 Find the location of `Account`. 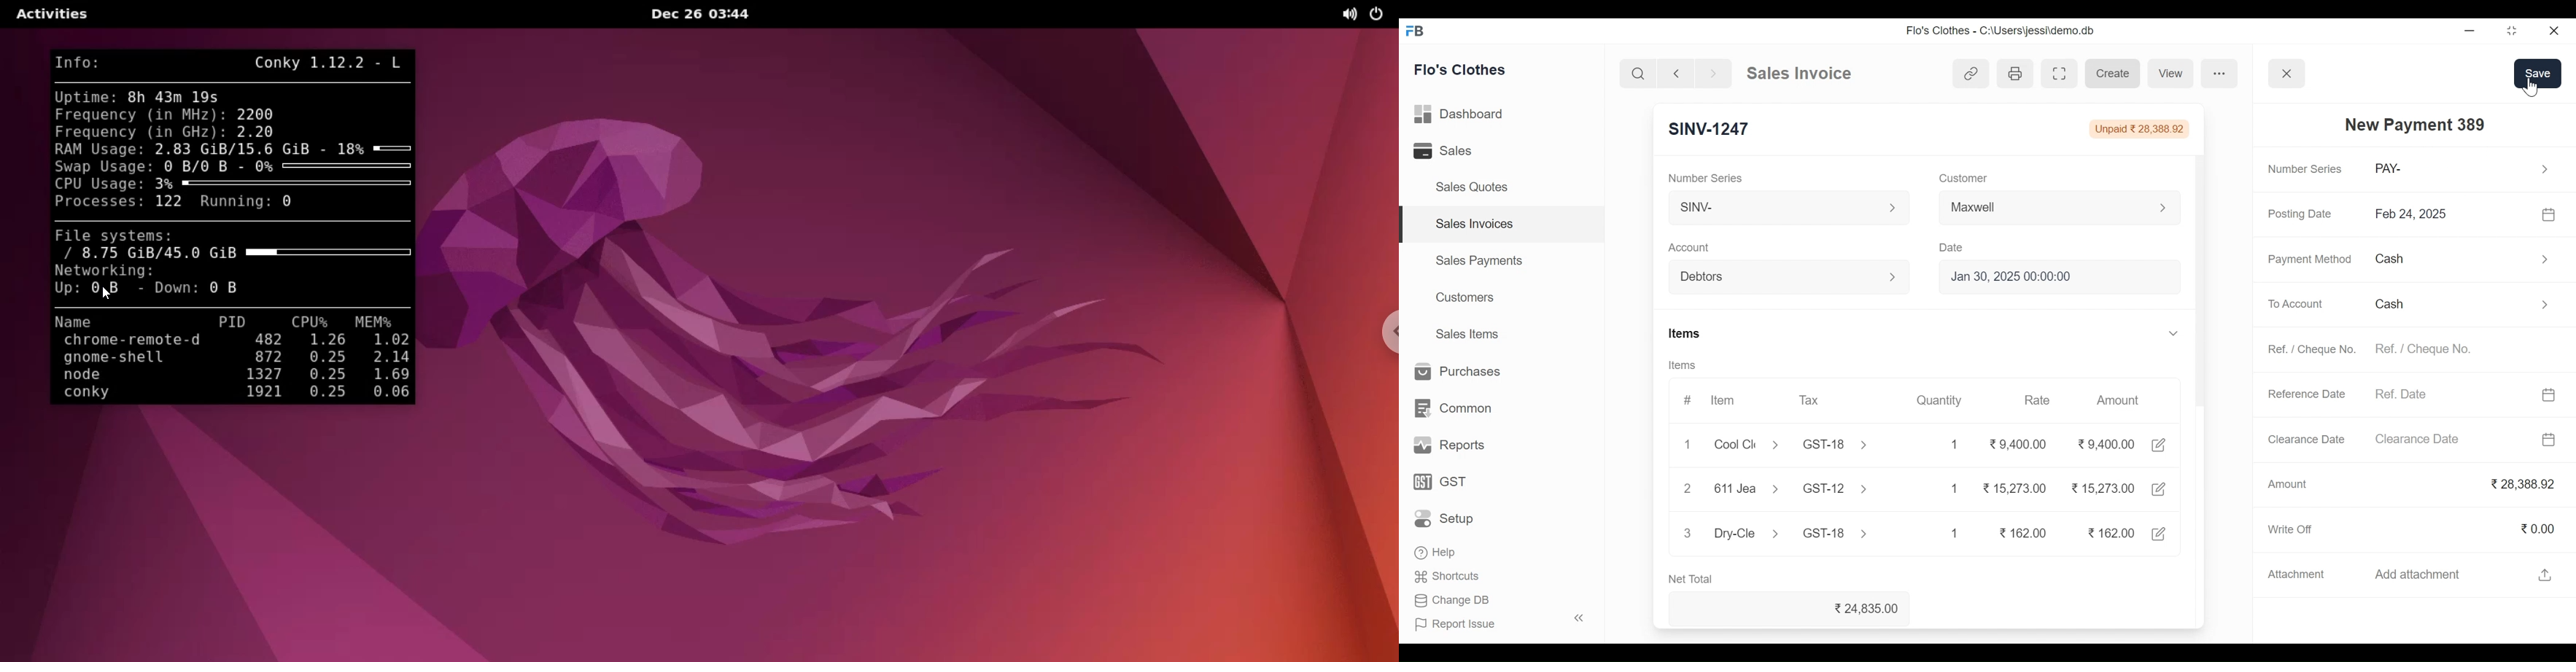

Account is located at coordinates (1691, 246).